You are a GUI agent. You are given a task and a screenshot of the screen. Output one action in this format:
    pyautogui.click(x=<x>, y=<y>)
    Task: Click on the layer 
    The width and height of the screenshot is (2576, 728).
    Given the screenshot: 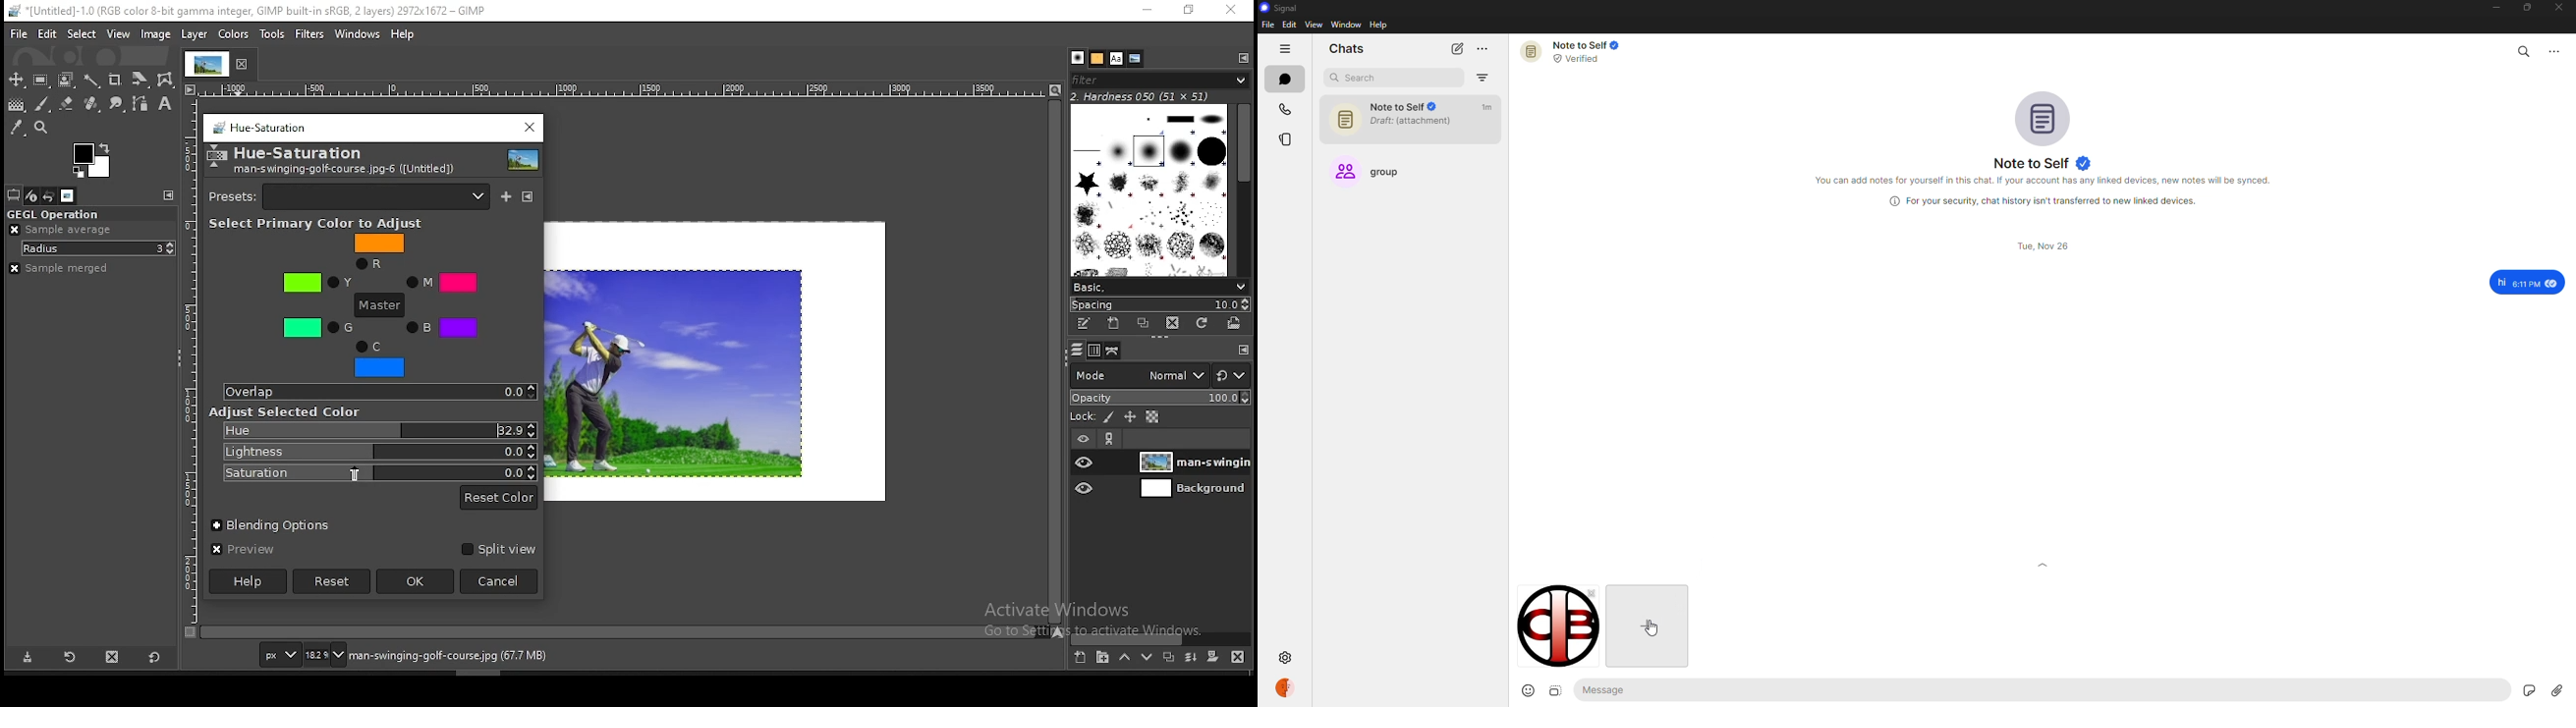 What is the action you would take?
    pyautogui.click(x=1194, y=463)
    